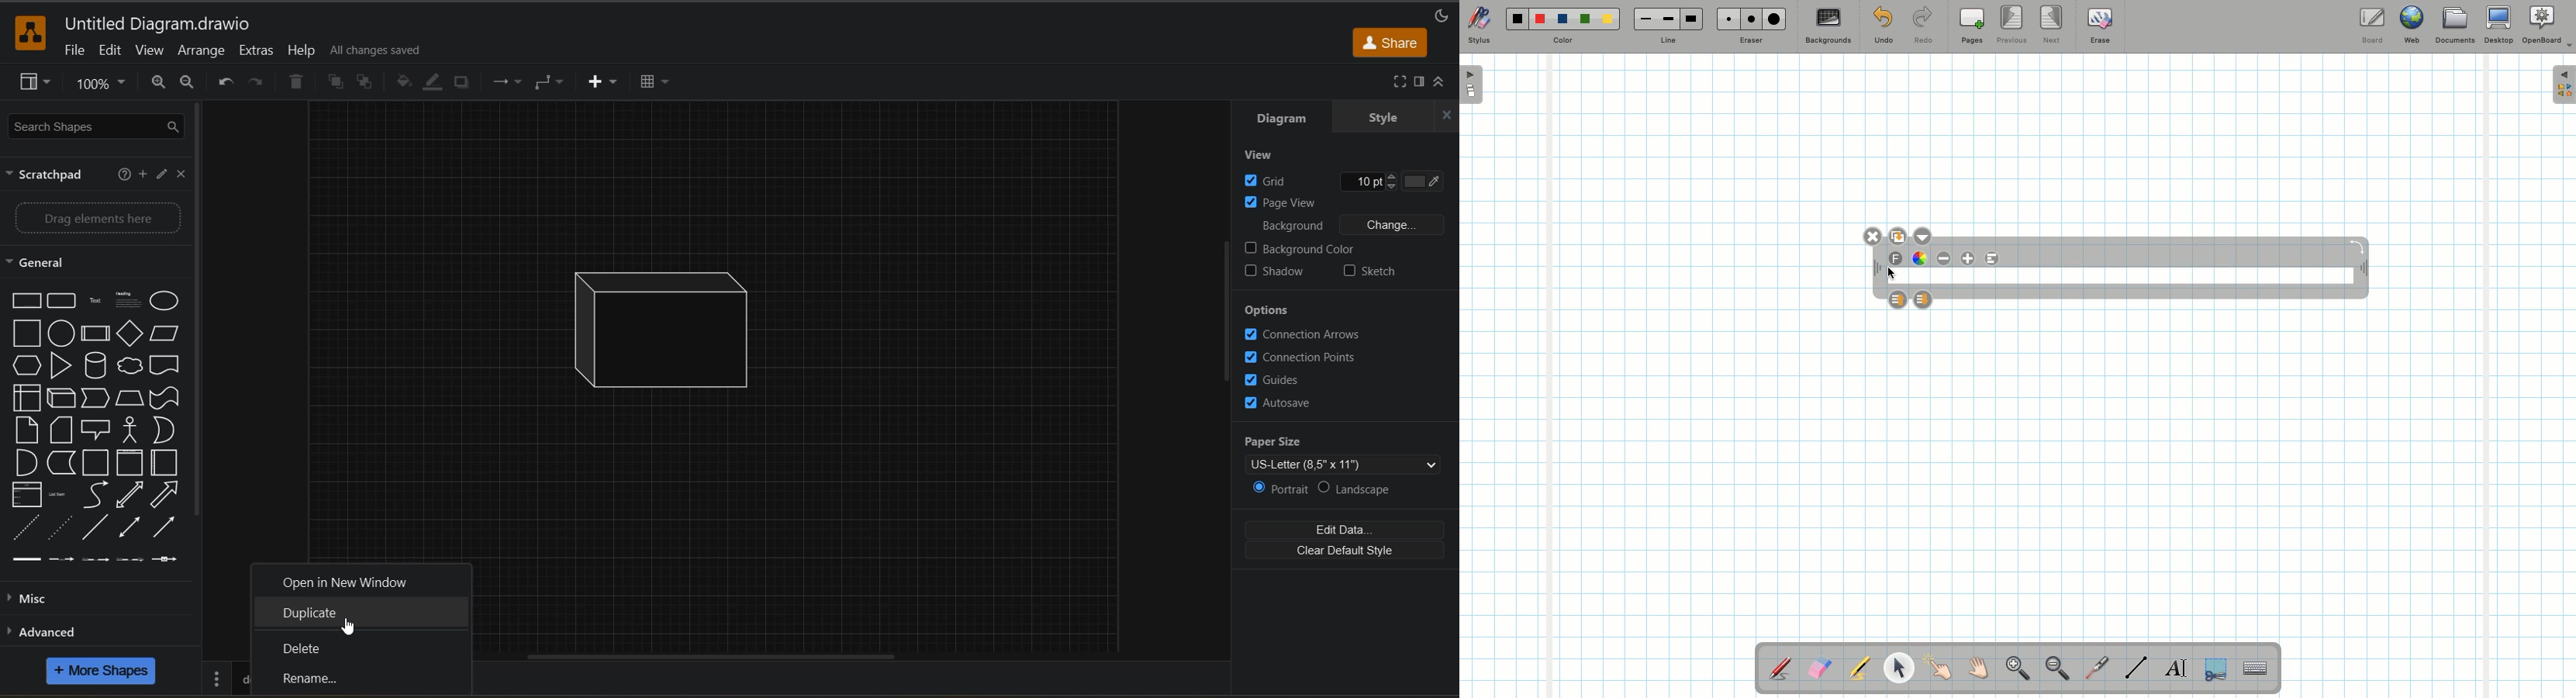 The width and height of the screenshot is (2576, 700). I want to click on background, so click(1355, 225).